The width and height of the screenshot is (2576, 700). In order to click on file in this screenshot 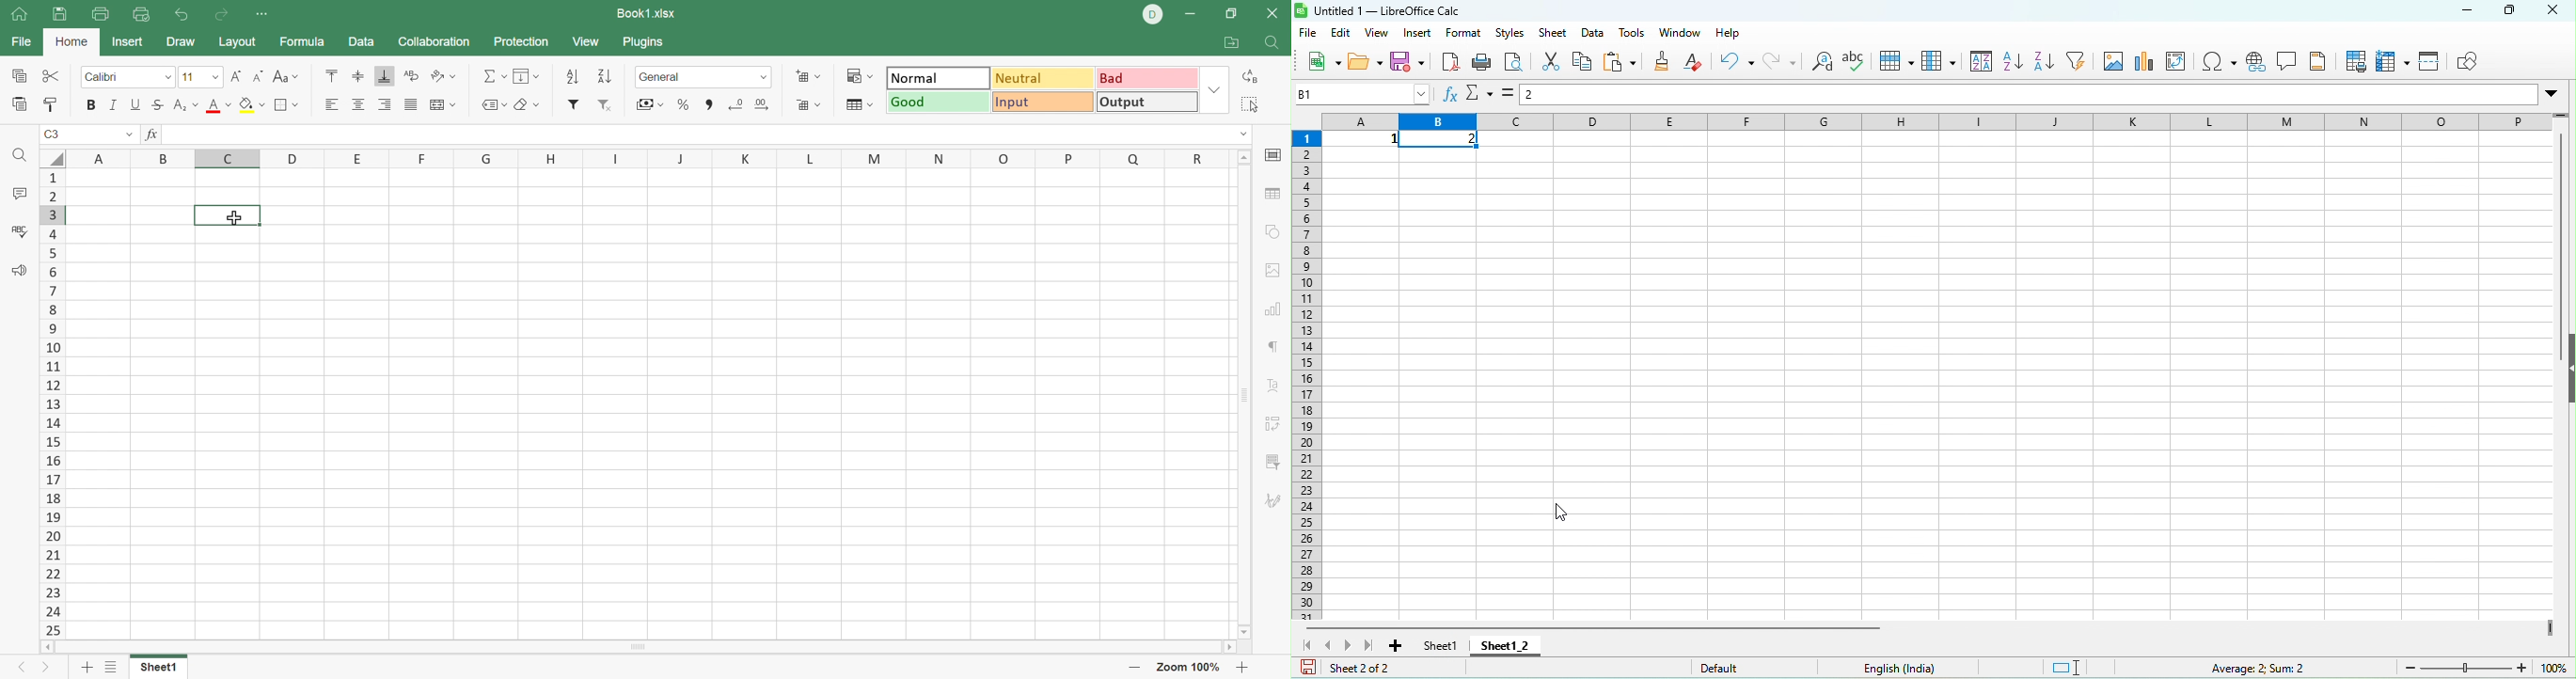, I will do `click(1308, 33)`.